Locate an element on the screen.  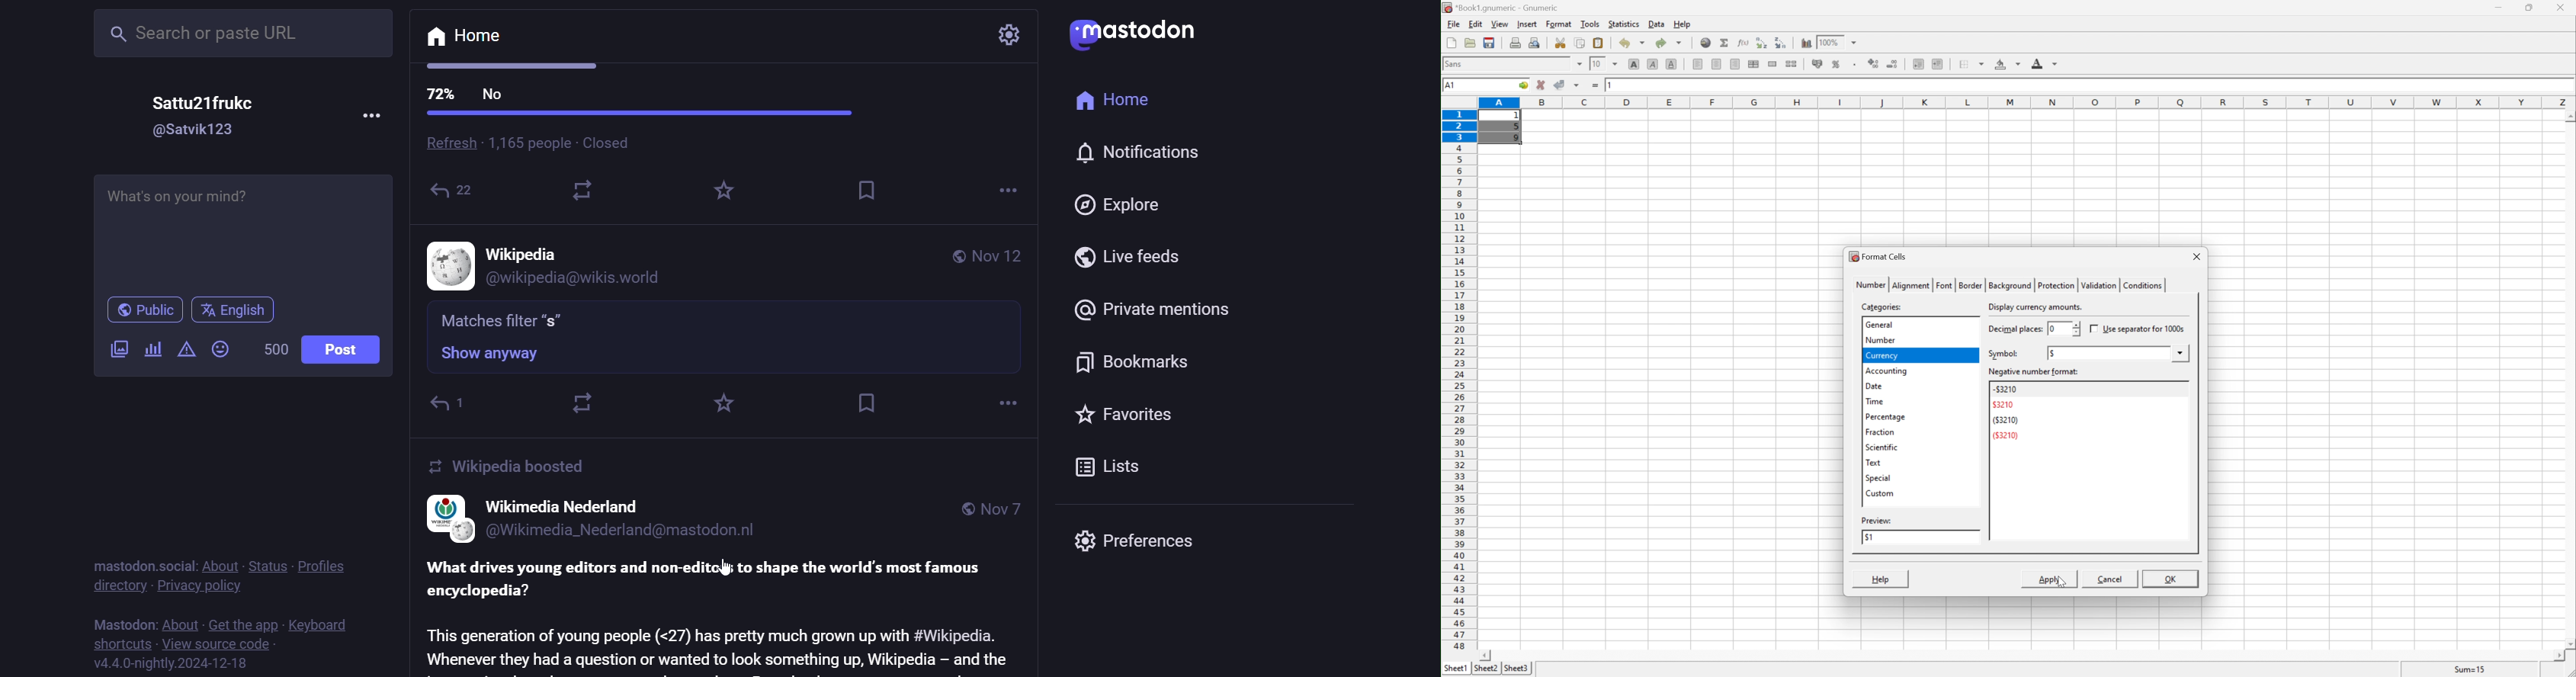
poll is located at coordinates (151, 351).